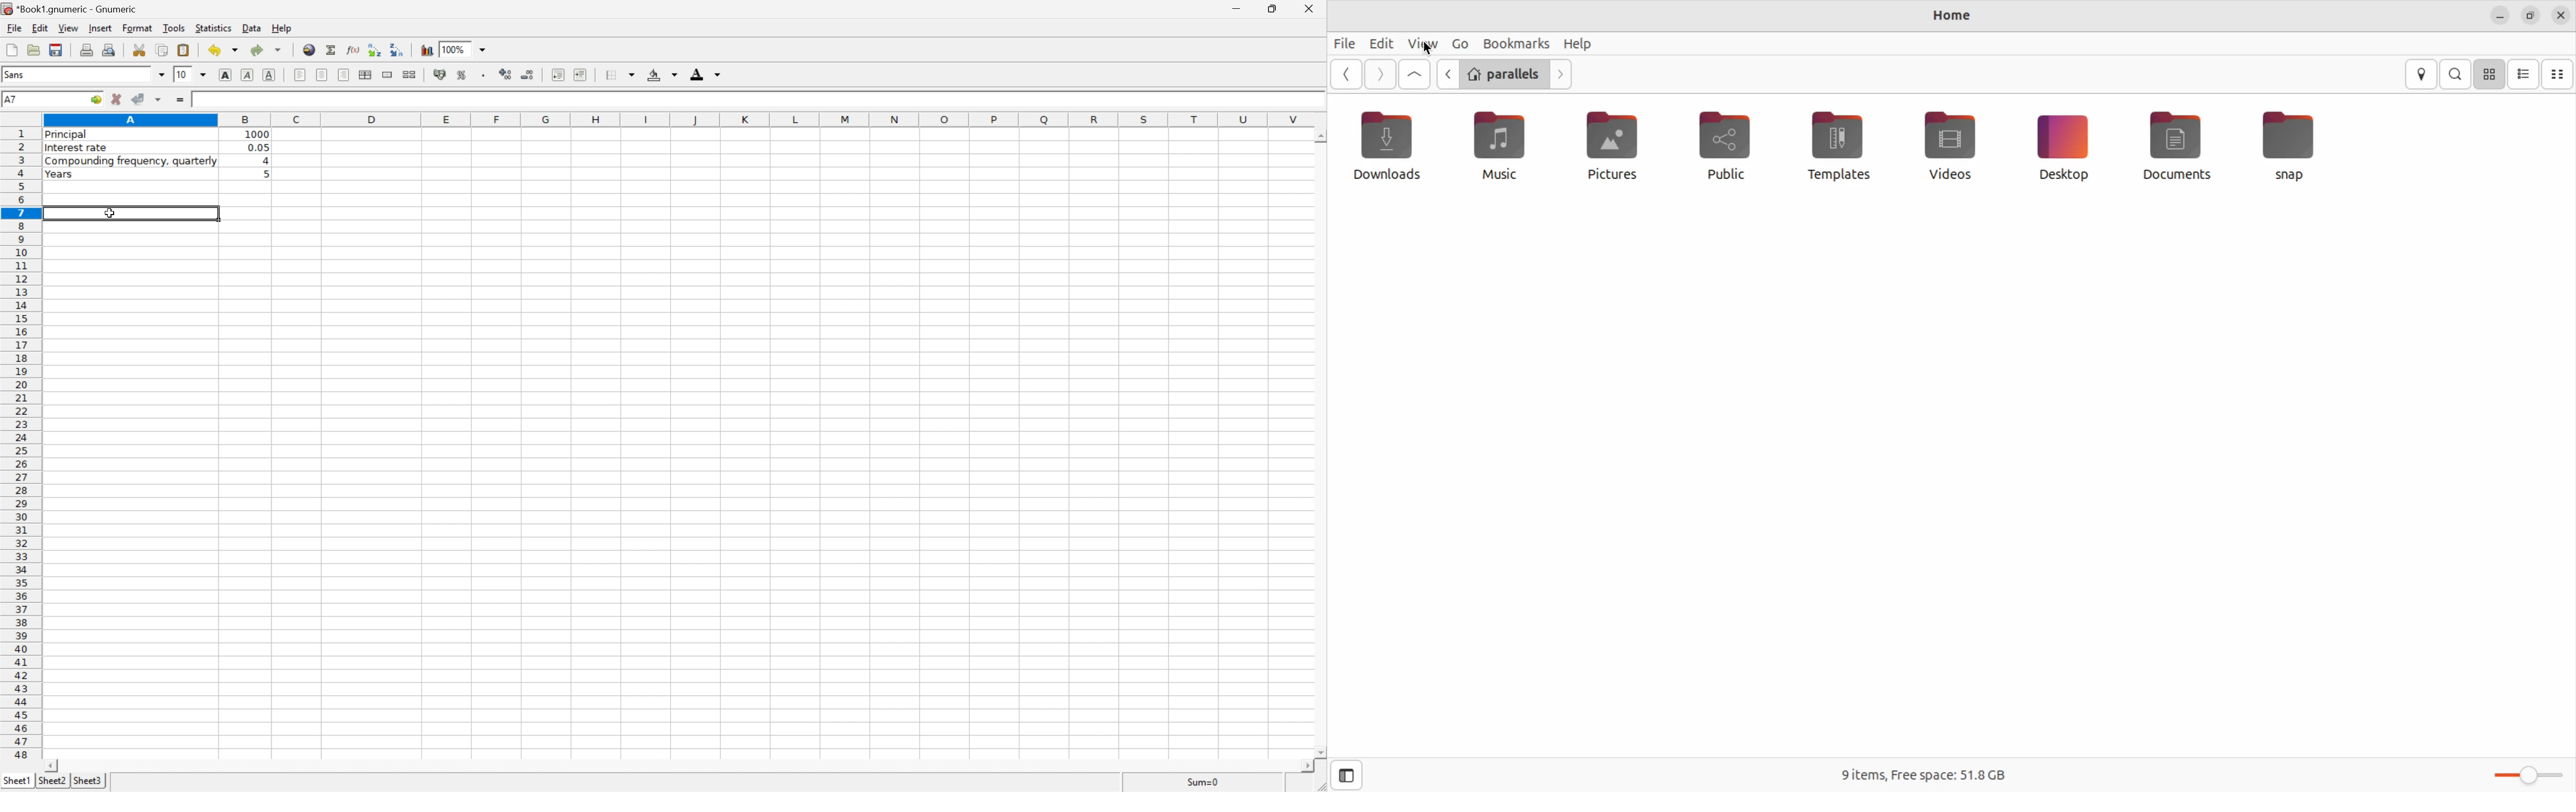  Describe the element at coordinates (425, 49) in the screenshot. I see `insert chart` at that location.